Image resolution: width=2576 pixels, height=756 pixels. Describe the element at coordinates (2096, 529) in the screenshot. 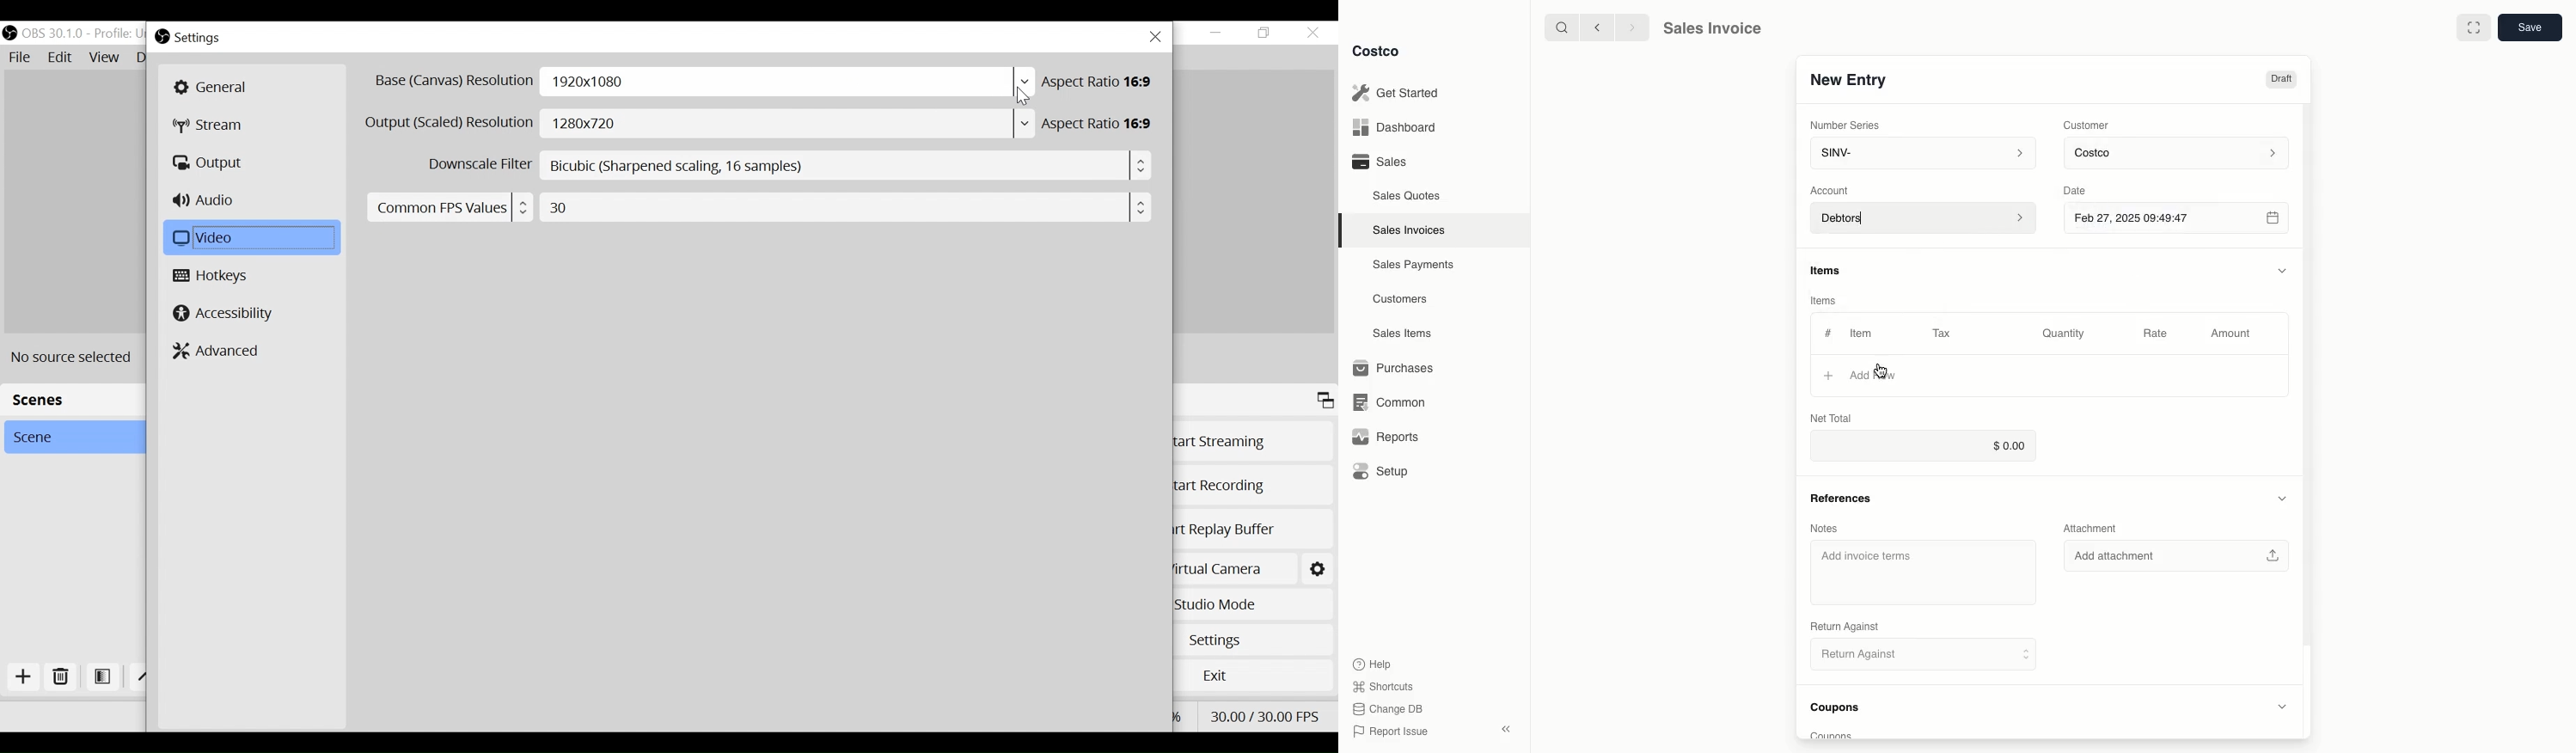

I see `Attachment` at that location.